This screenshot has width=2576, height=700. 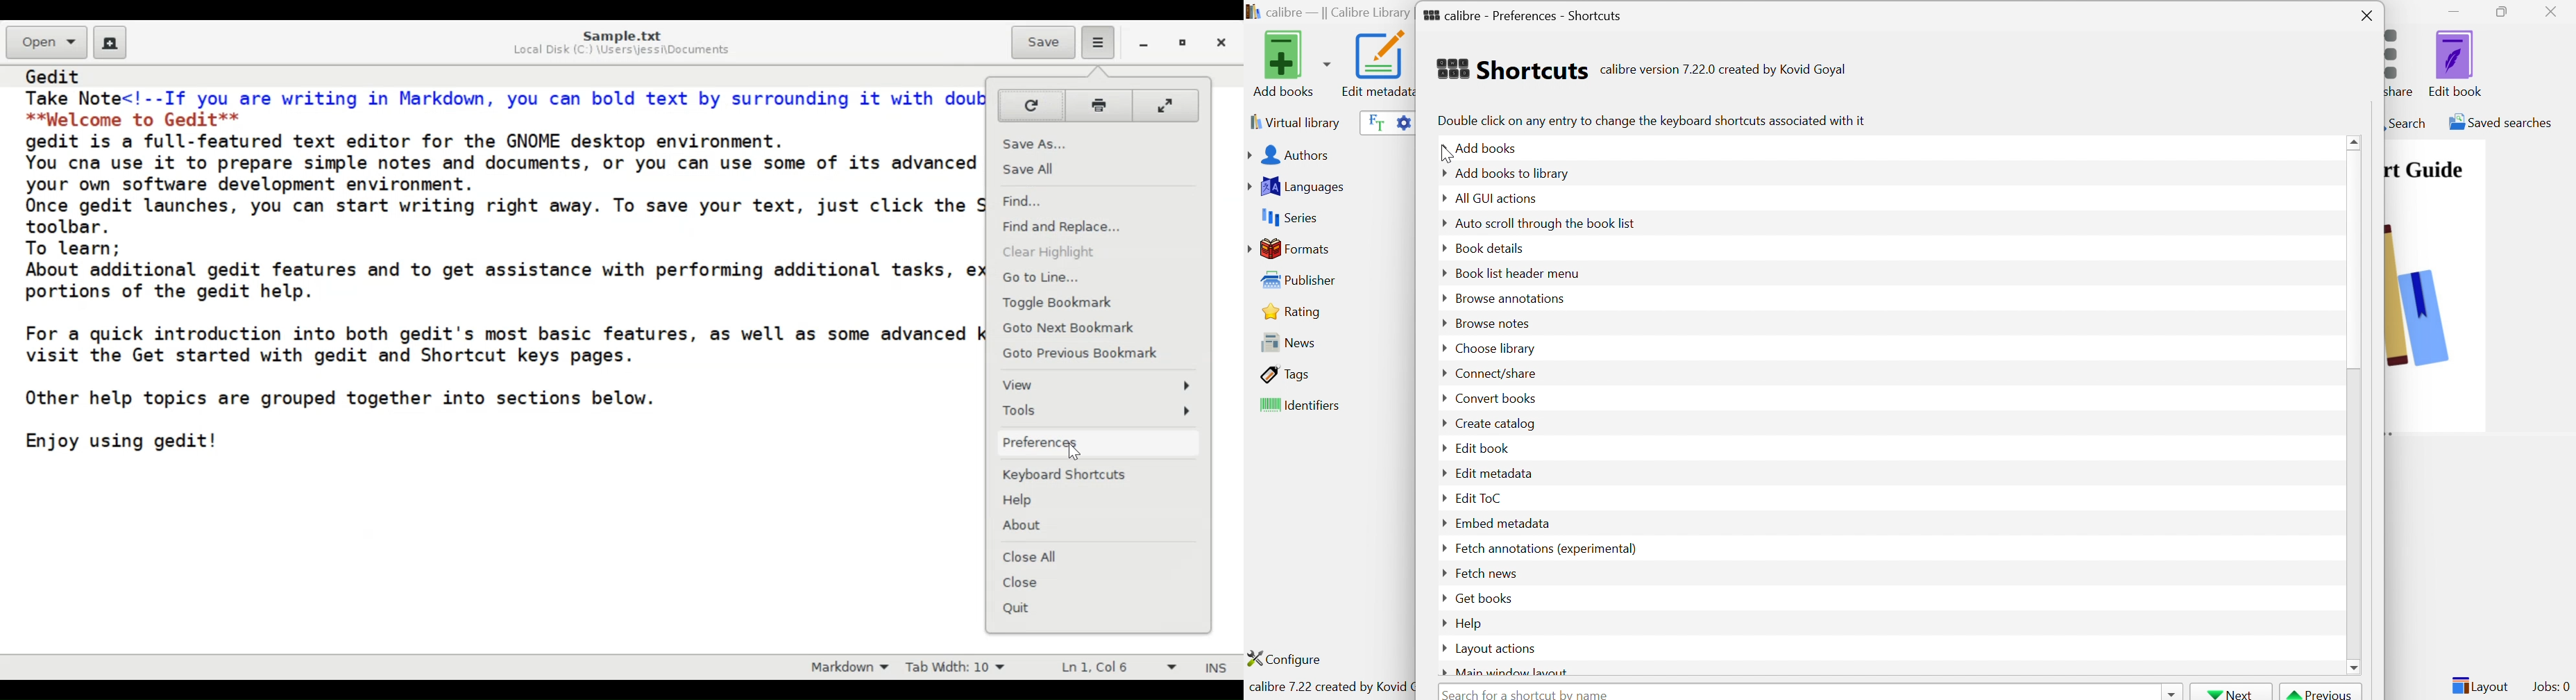 I want to click on Drop Down, so click(x=1441, y=347).